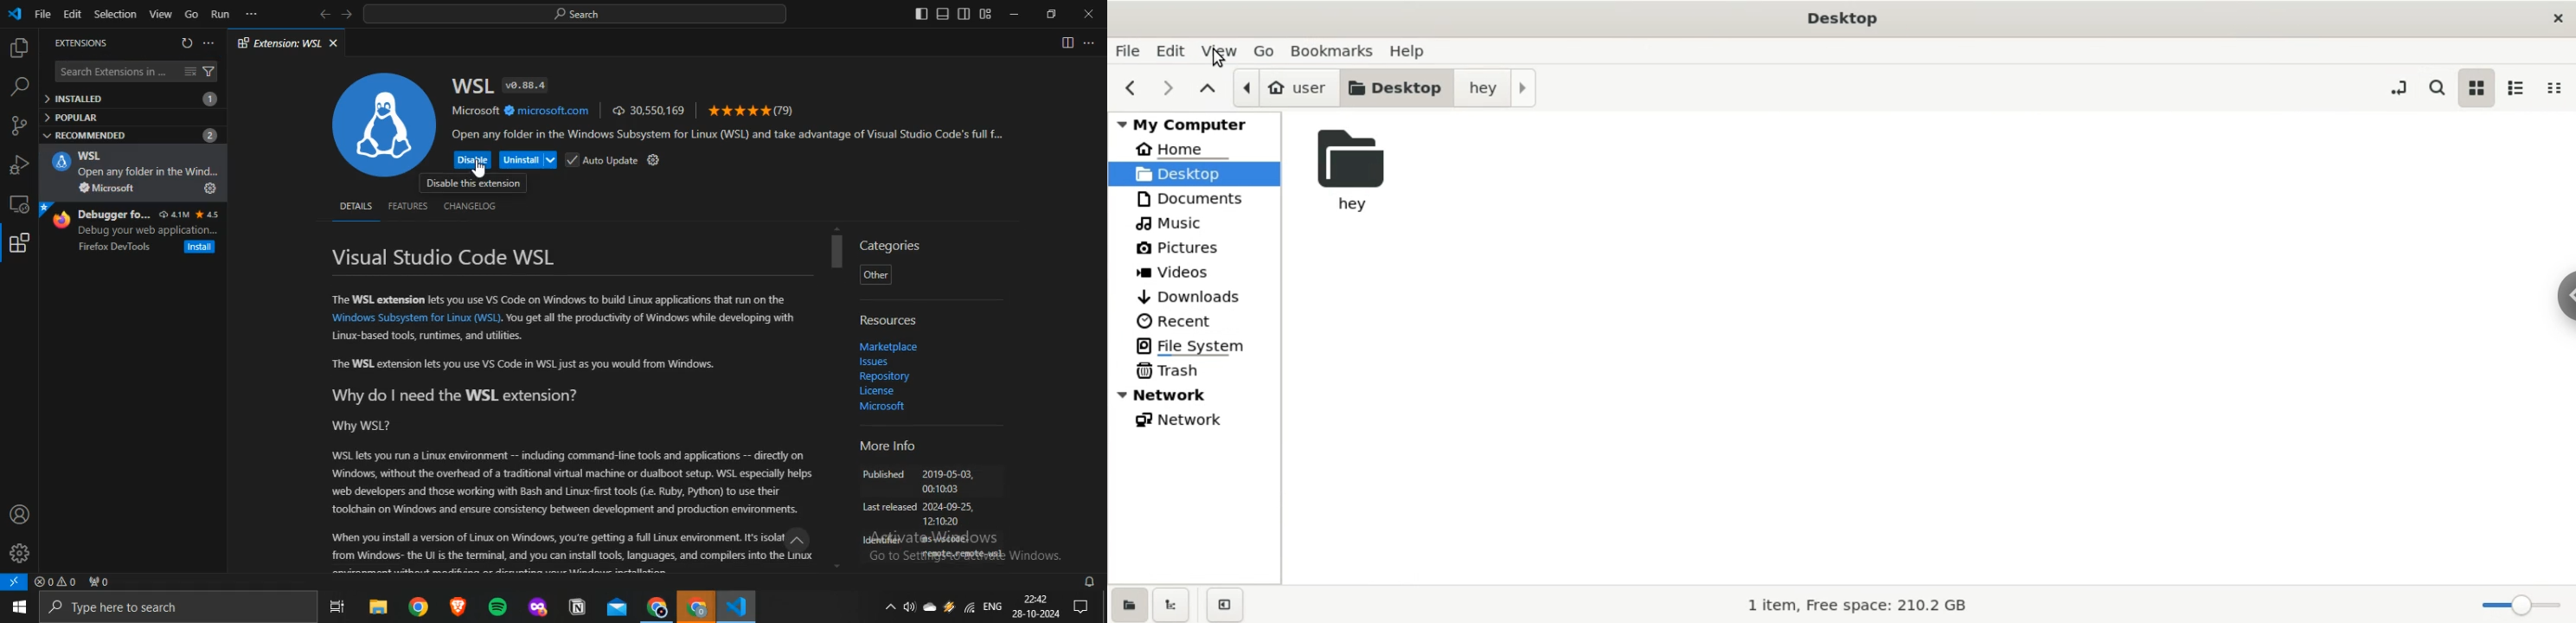  Describe the element at coordinates (1131, 51) in the screenshot. I see `file` at that location.